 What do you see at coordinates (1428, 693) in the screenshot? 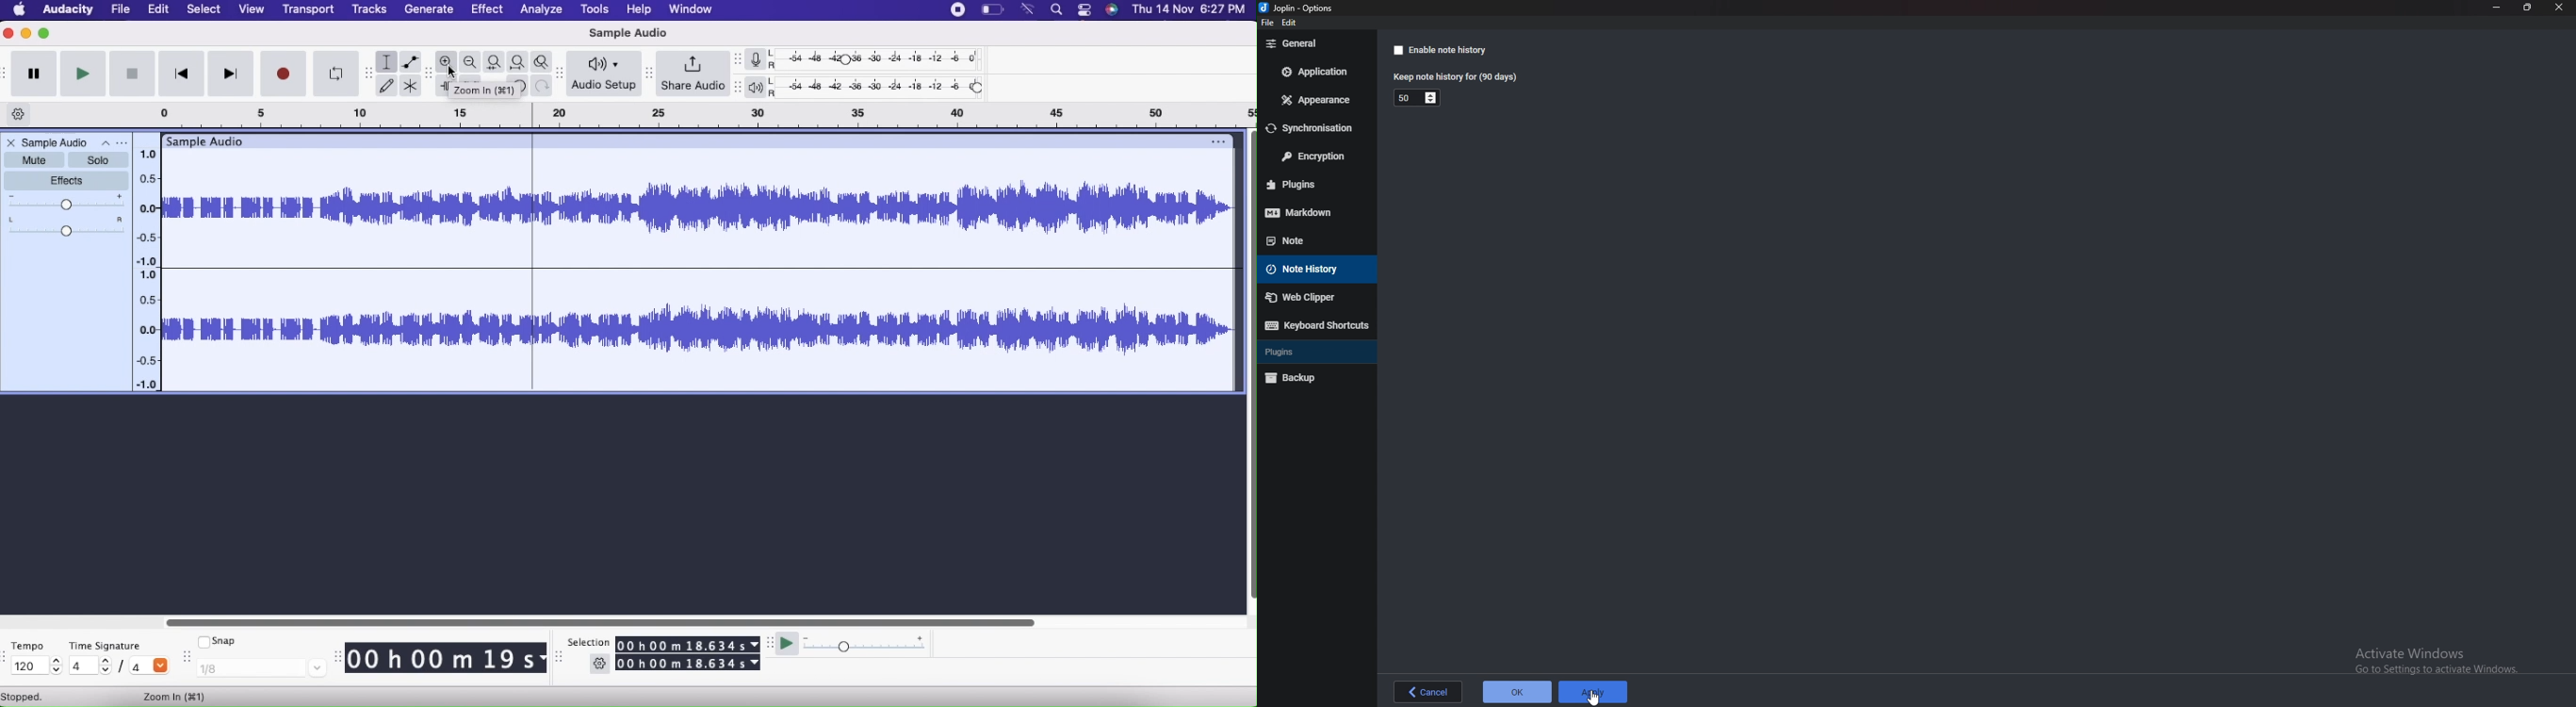
I see `back` at bounding box center [1428, 693].